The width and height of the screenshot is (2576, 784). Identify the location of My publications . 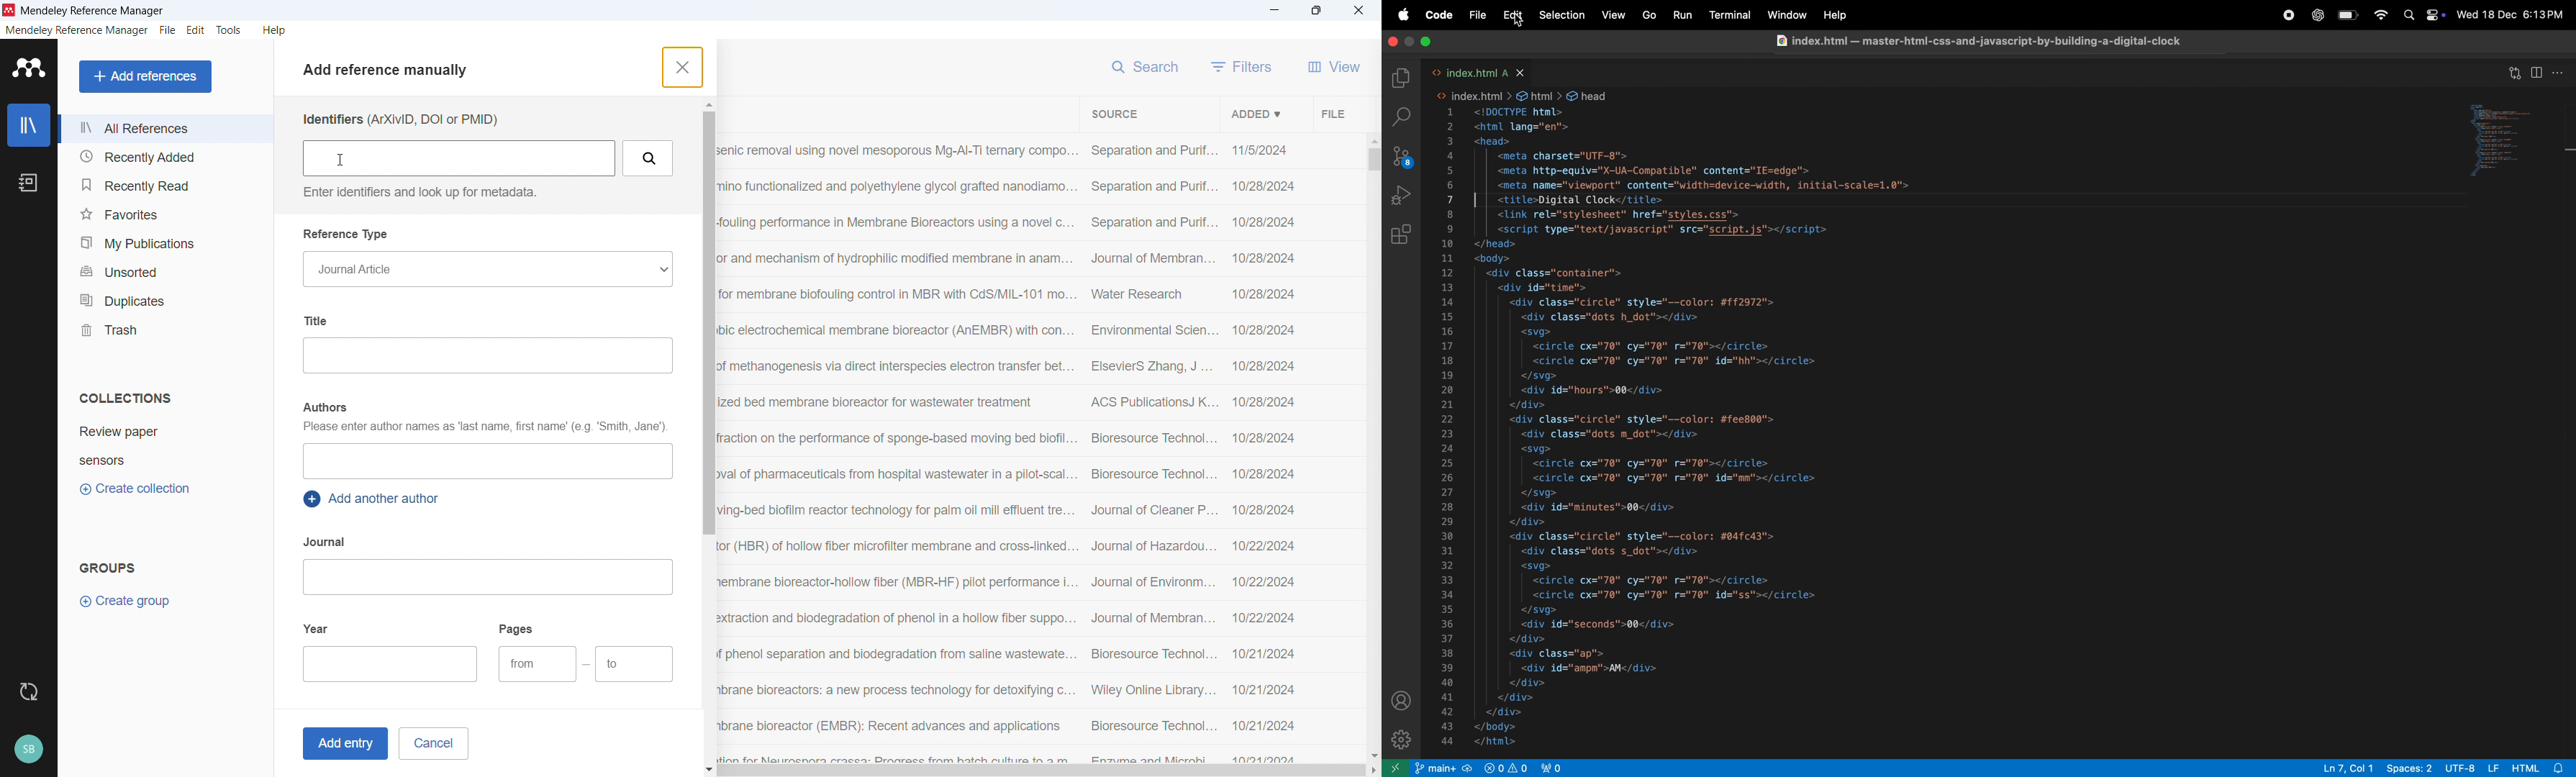
(163, 242).